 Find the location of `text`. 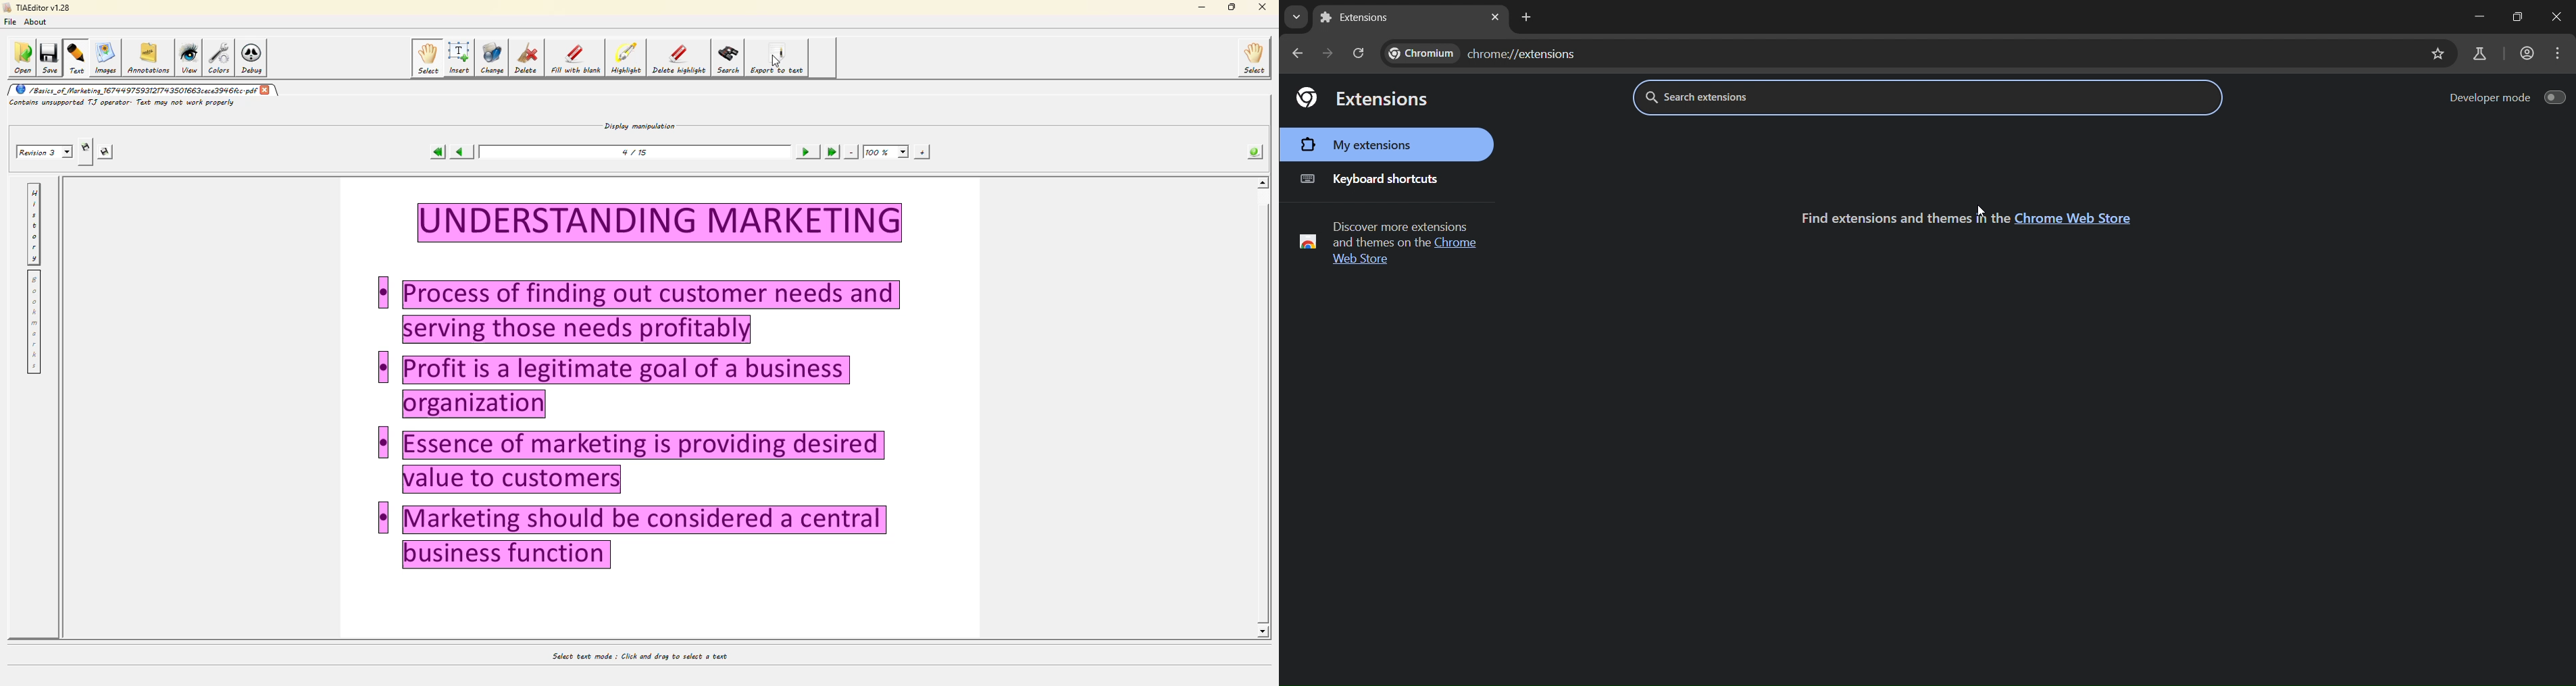

text is located at coordinates (1386, 242).